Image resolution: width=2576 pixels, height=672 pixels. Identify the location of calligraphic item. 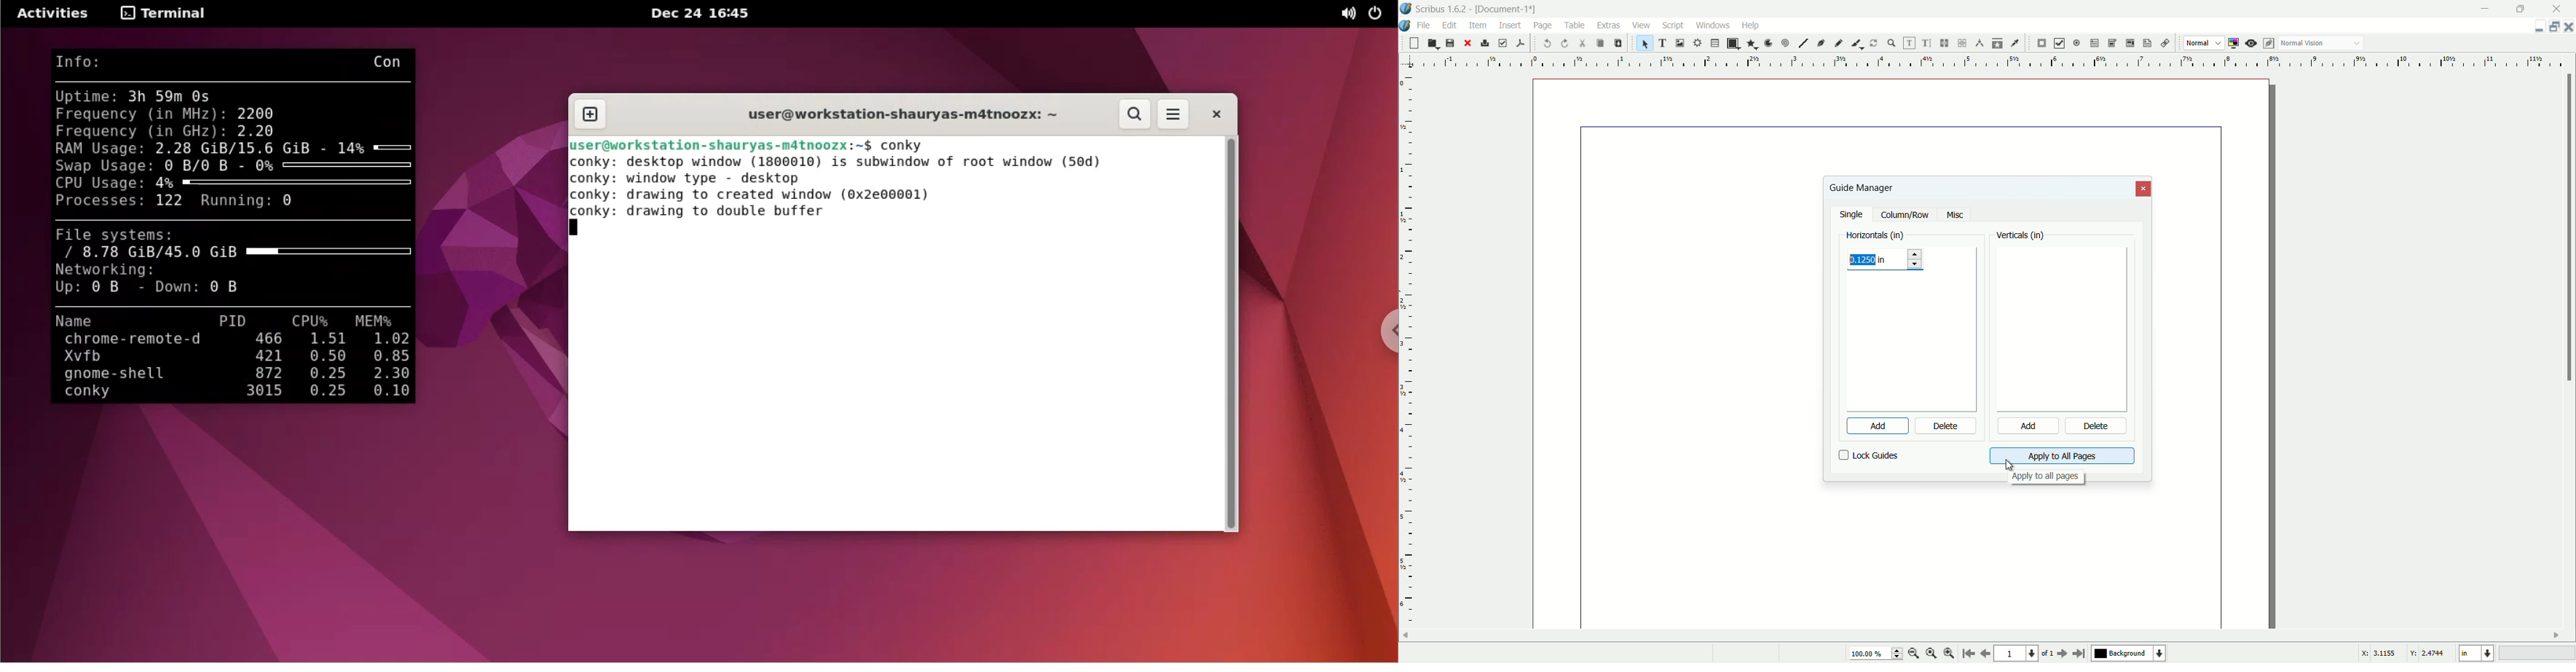
(1856, 43).